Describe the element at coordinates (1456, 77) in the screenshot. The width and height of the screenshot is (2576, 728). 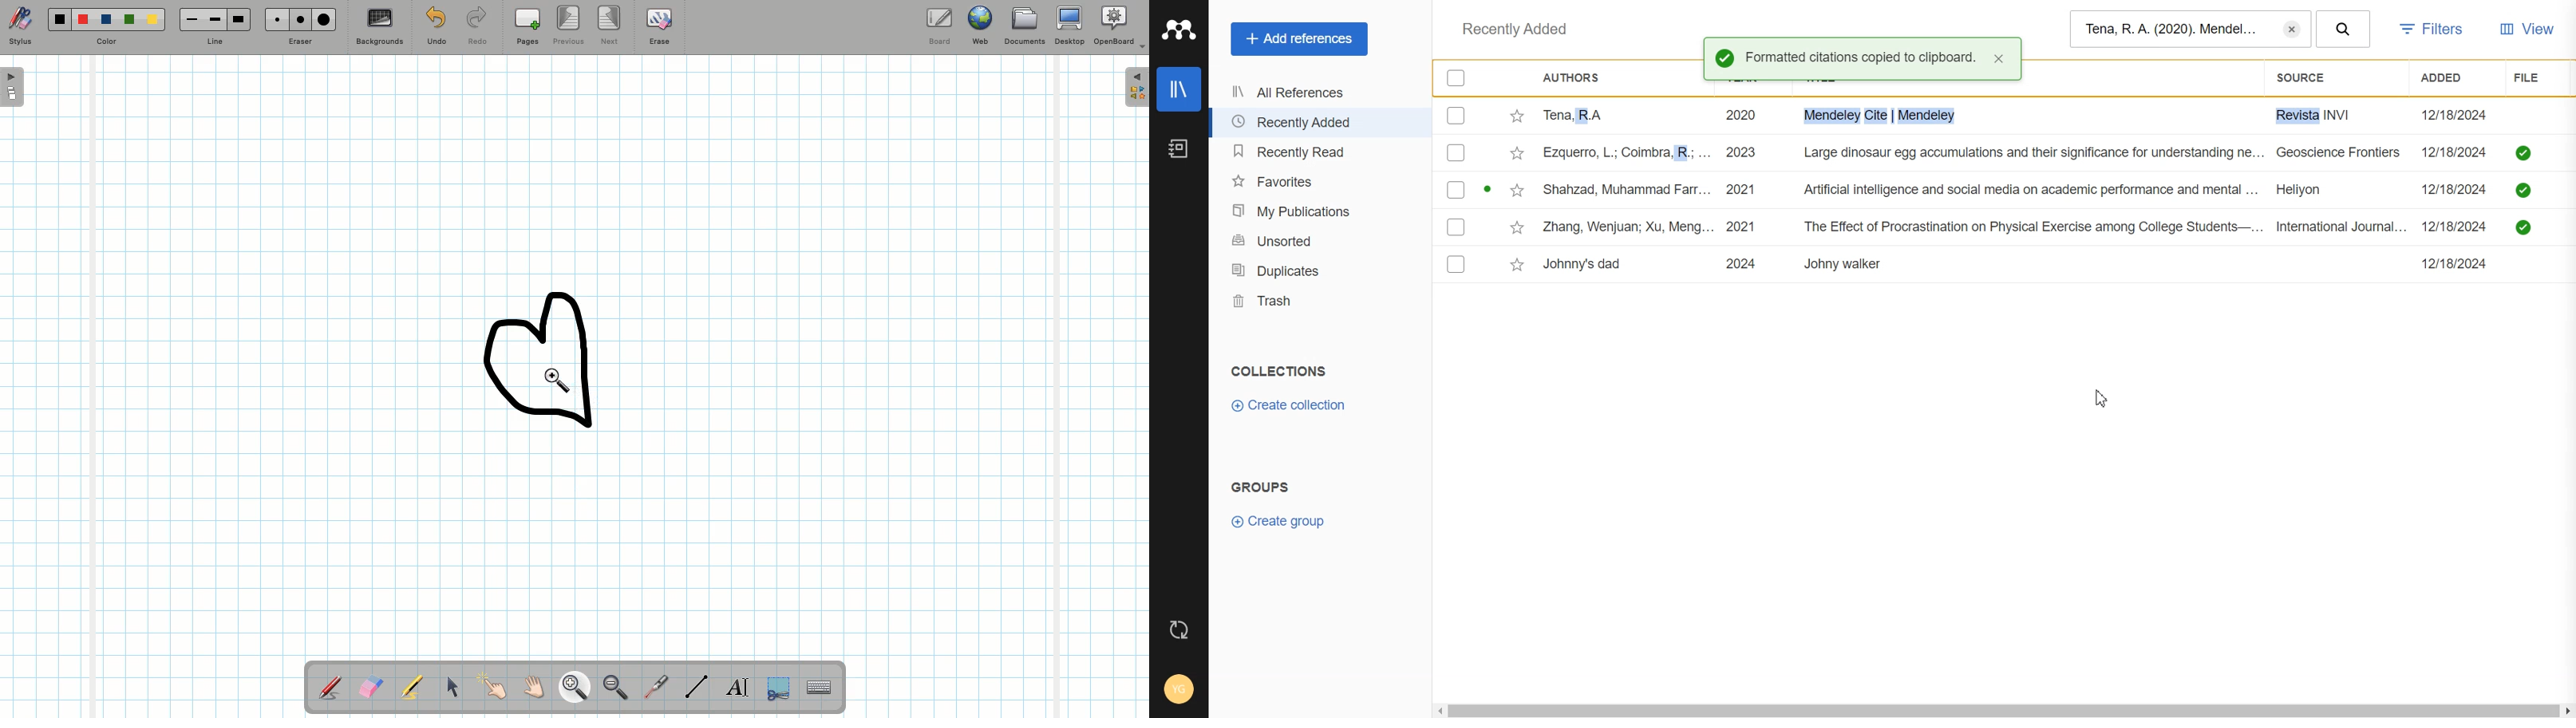
I see `Checkbox` at that location.